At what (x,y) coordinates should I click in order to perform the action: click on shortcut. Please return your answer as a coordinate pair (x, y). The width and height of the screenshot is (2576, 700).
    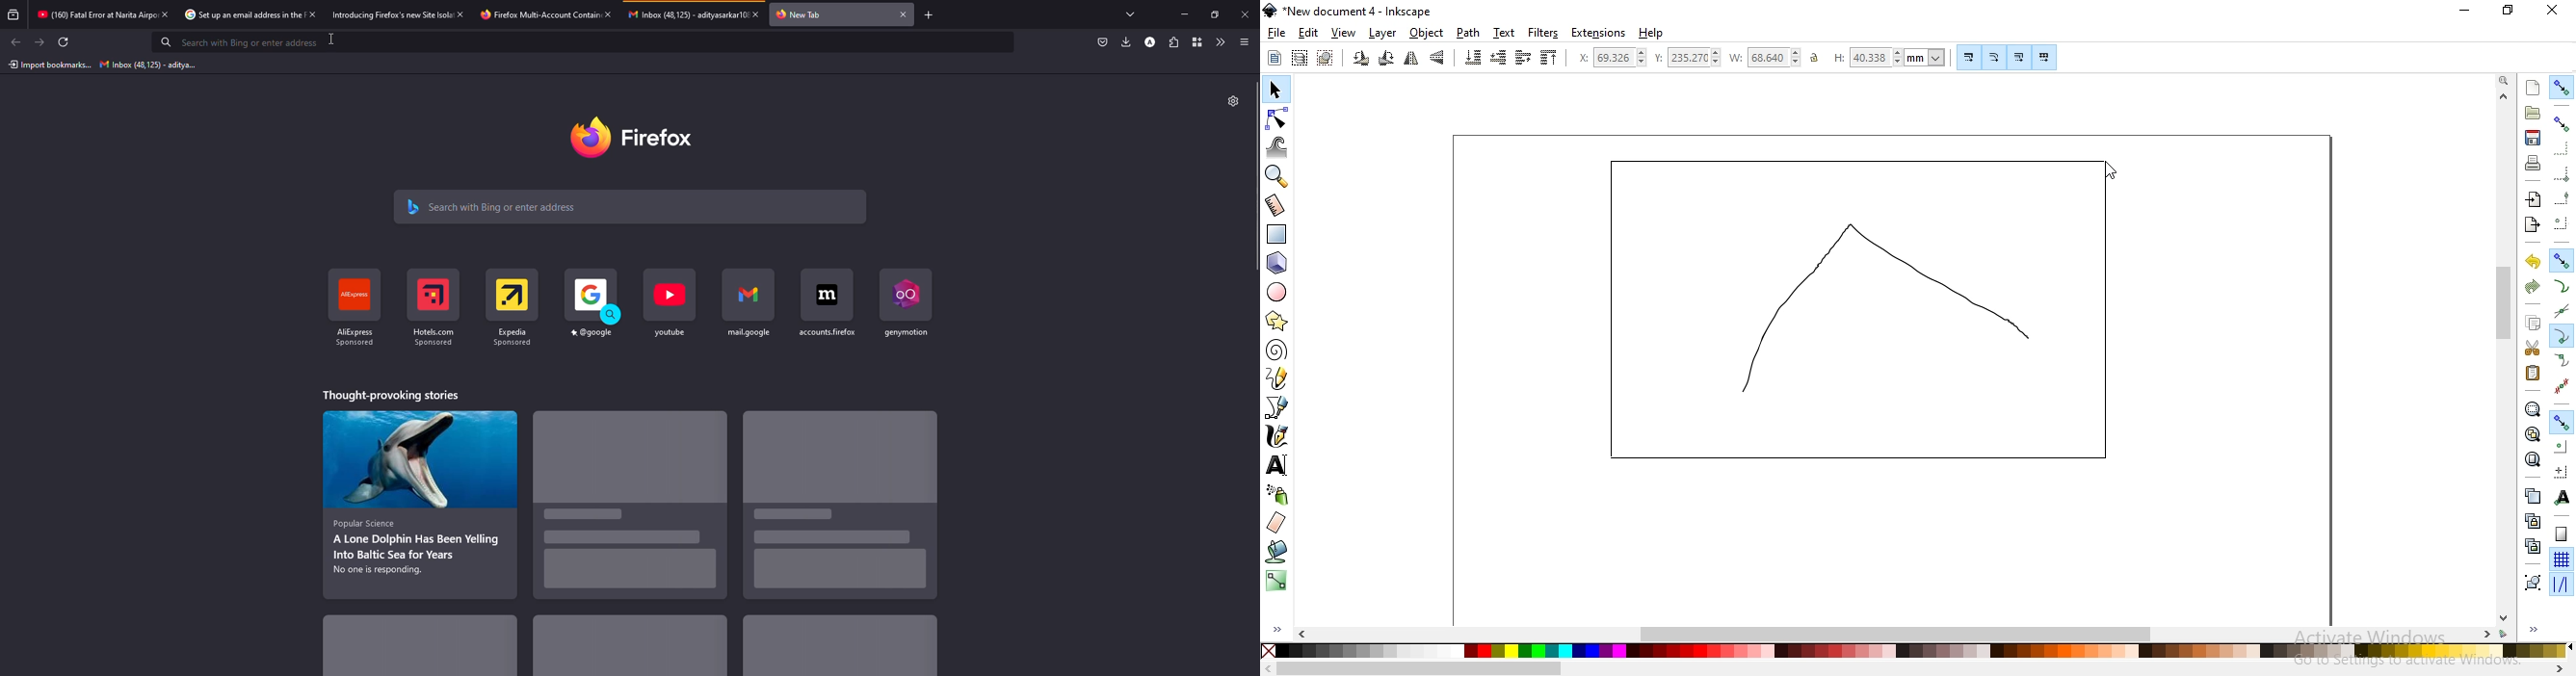
    Looking at the image, I should click on (593, 312).